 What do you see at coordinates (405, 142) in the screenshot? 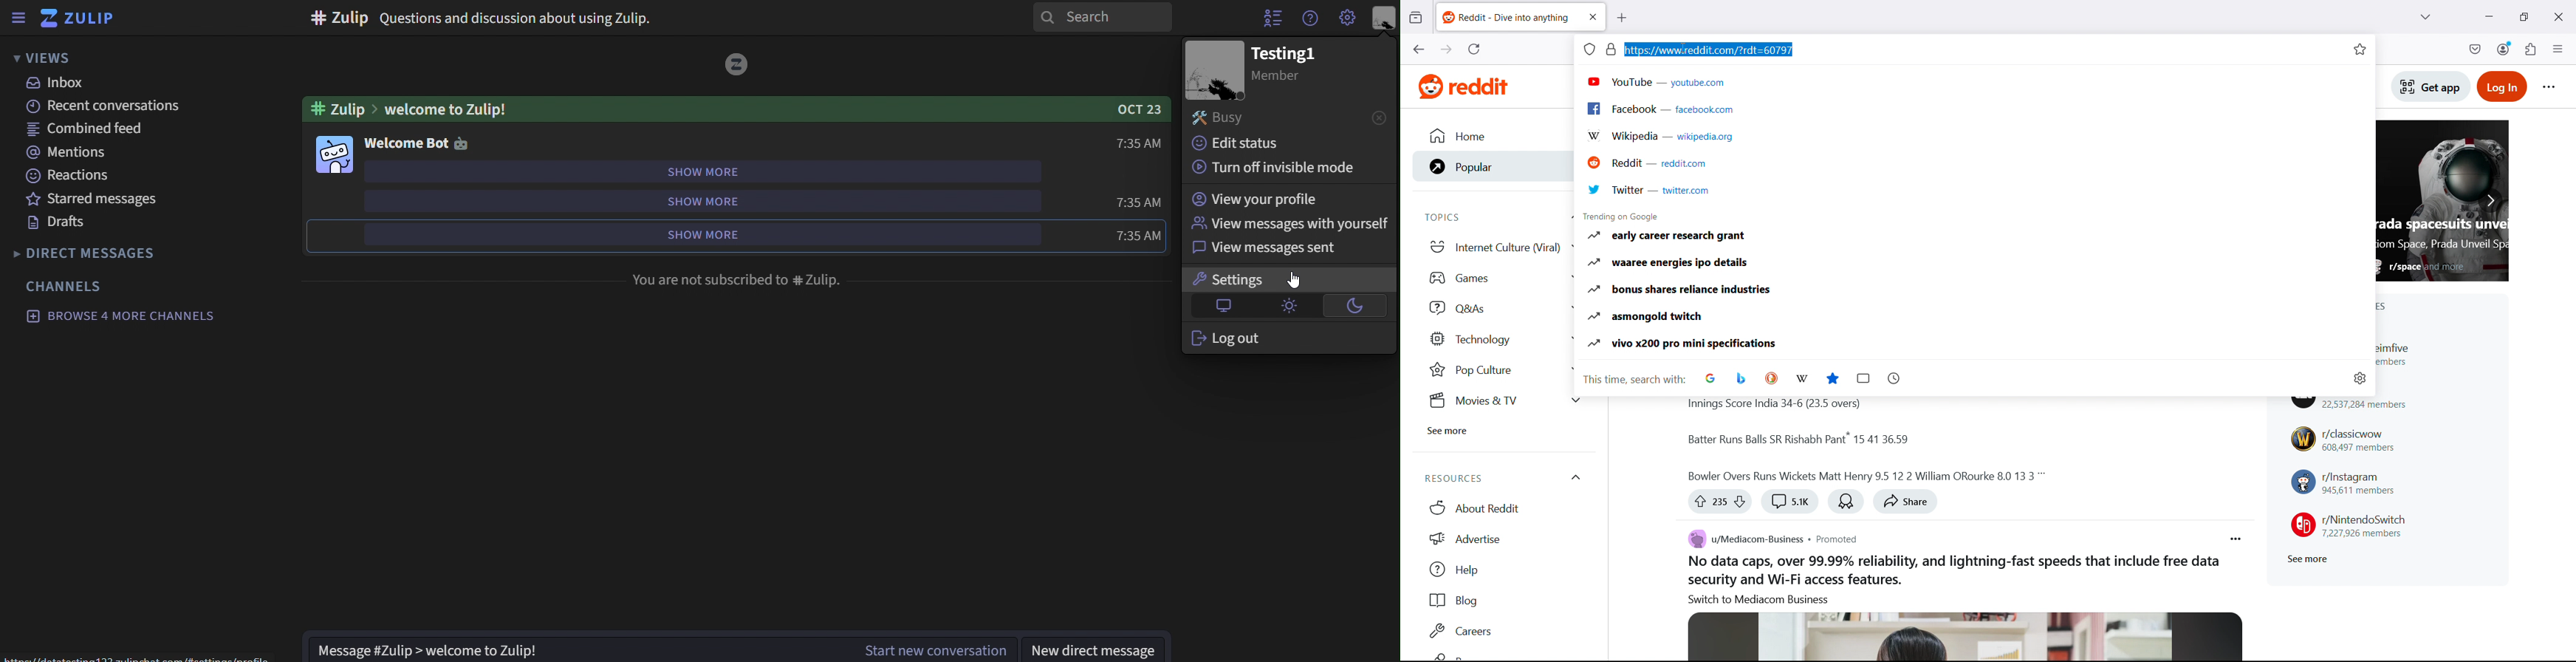
I see `welcome` at bounding box center [405, 142].